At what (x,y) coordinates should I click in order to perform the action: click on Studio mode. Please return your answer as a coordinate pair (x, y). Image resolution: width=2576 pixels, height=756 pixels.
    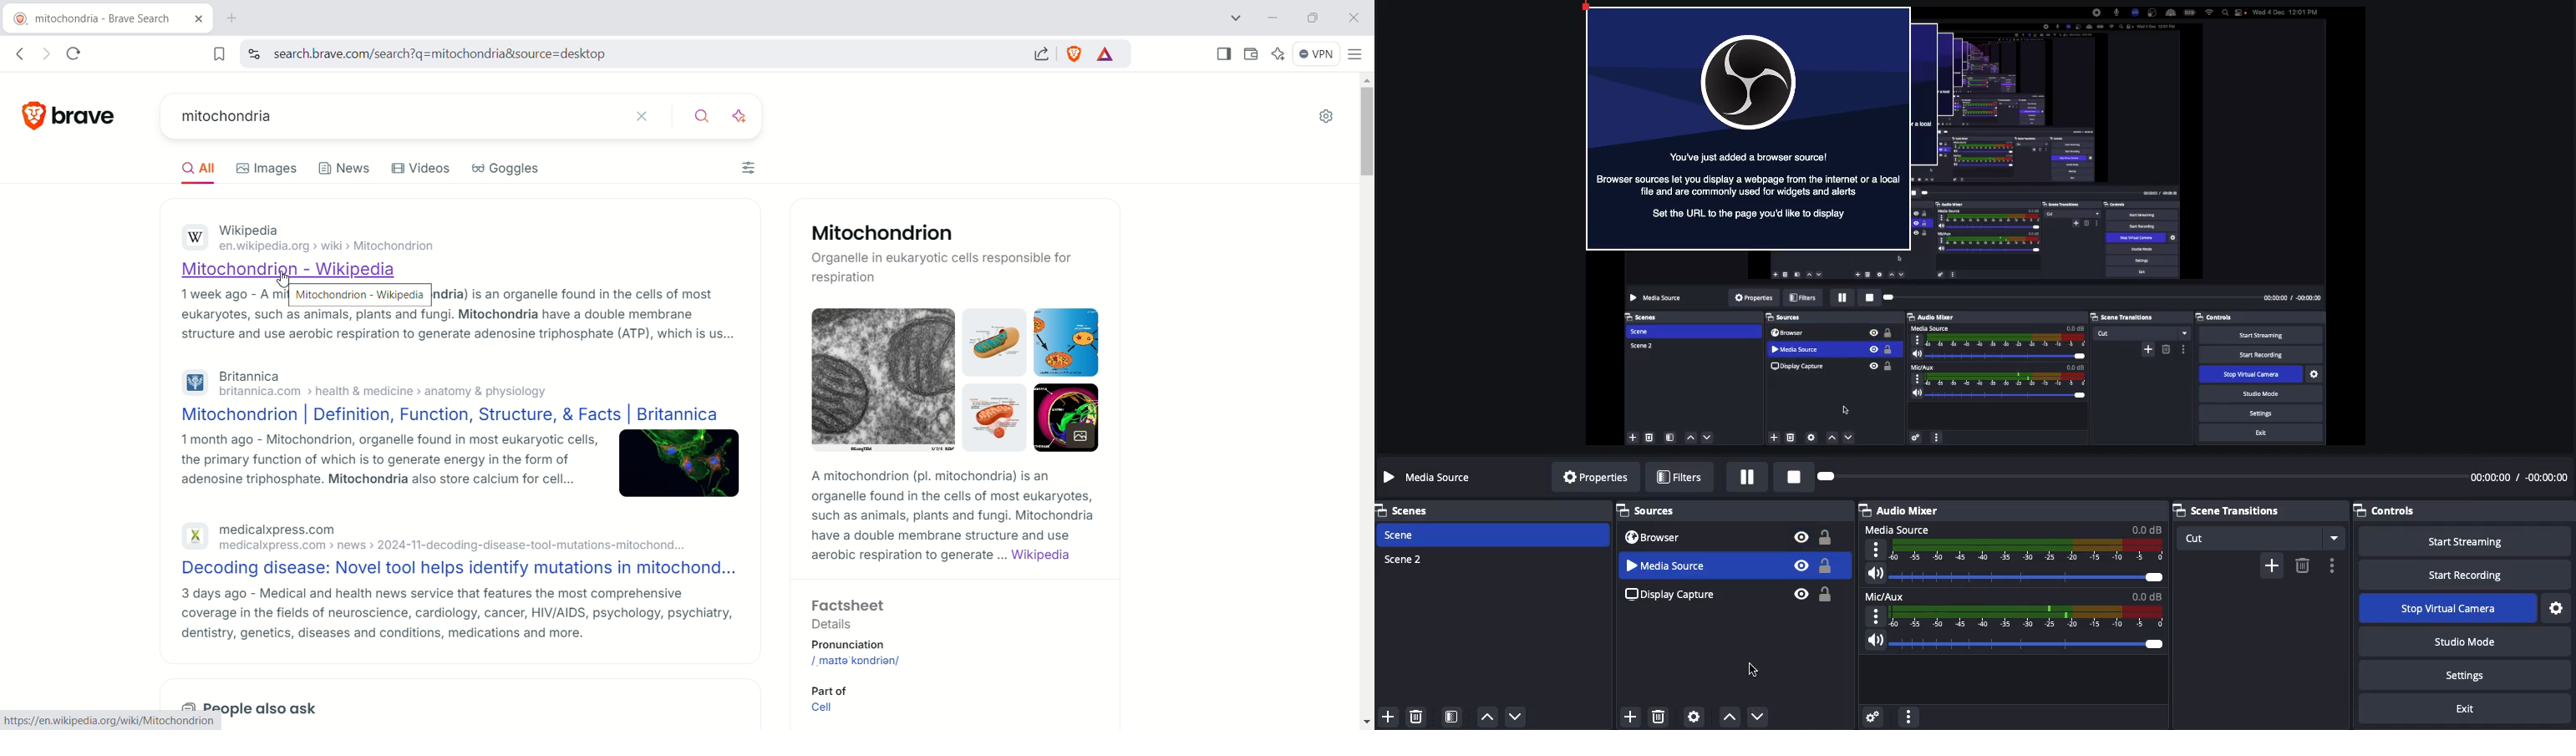
    Looking at the image, I should click on (2458, 640).